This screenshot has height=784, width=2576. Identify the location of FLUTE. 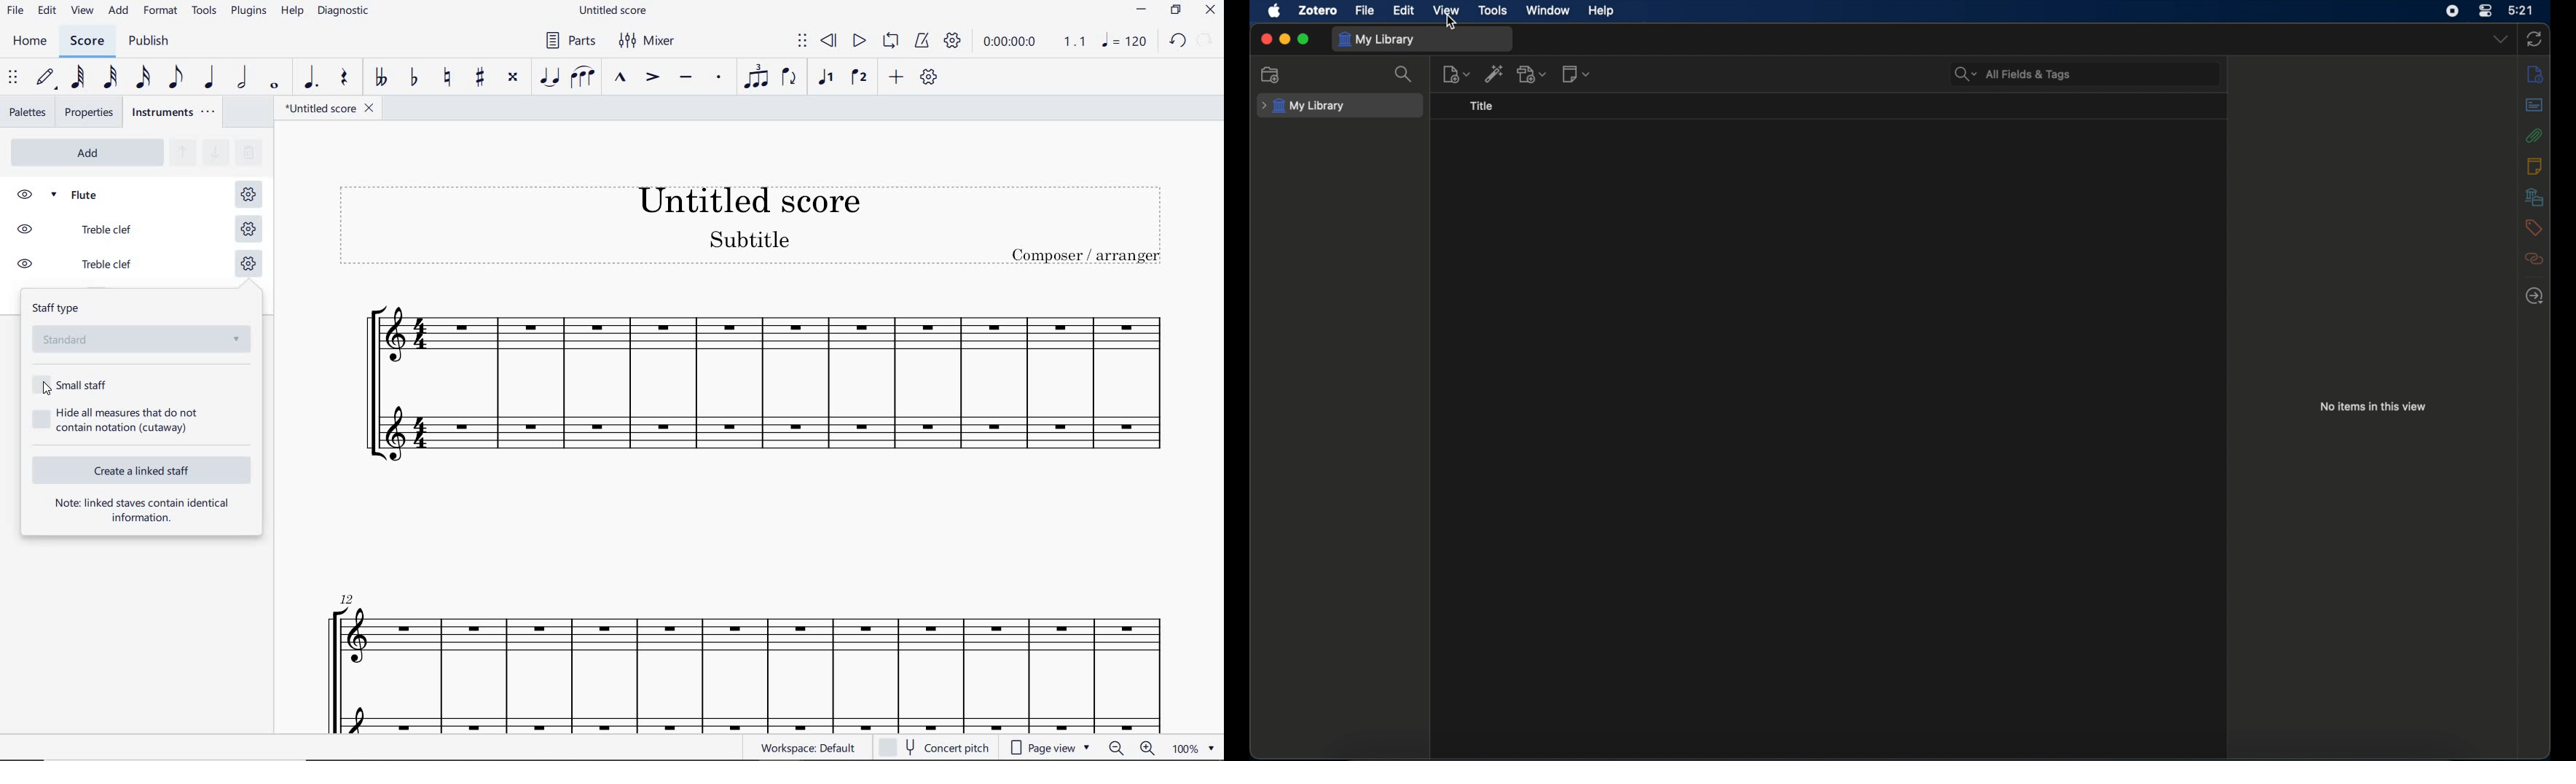
(91, 193).